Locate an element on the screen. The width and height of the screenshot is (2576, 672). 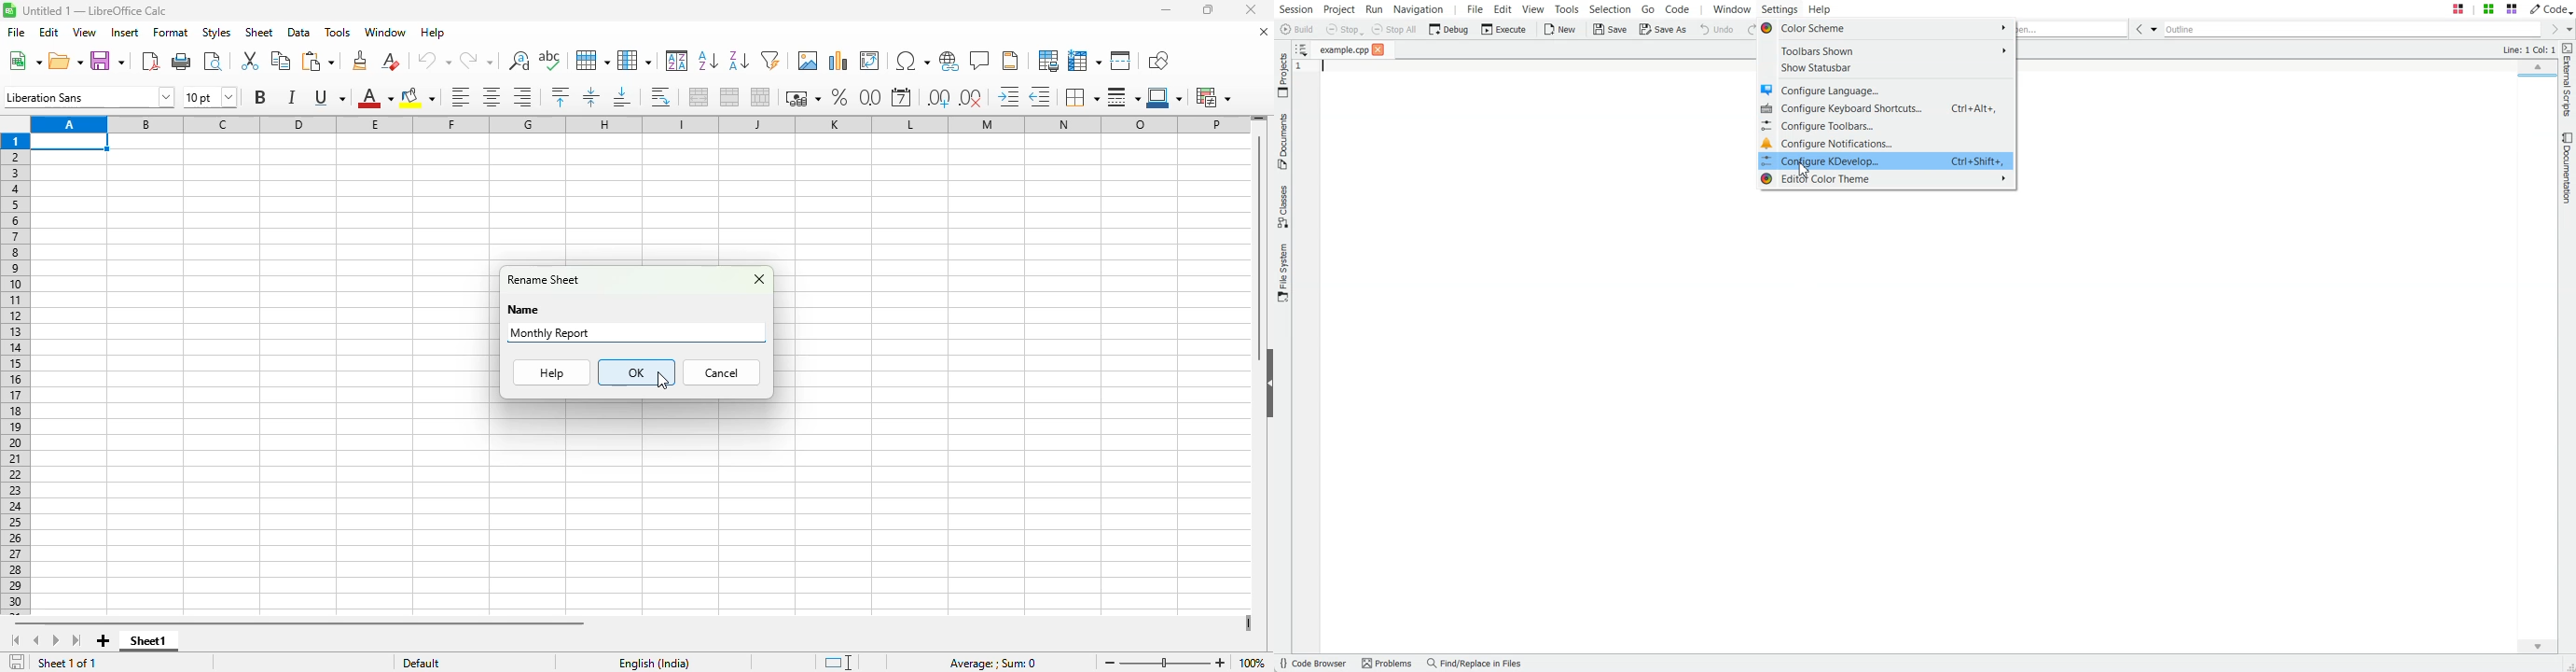
cursor is located at coordinates (663, 381).